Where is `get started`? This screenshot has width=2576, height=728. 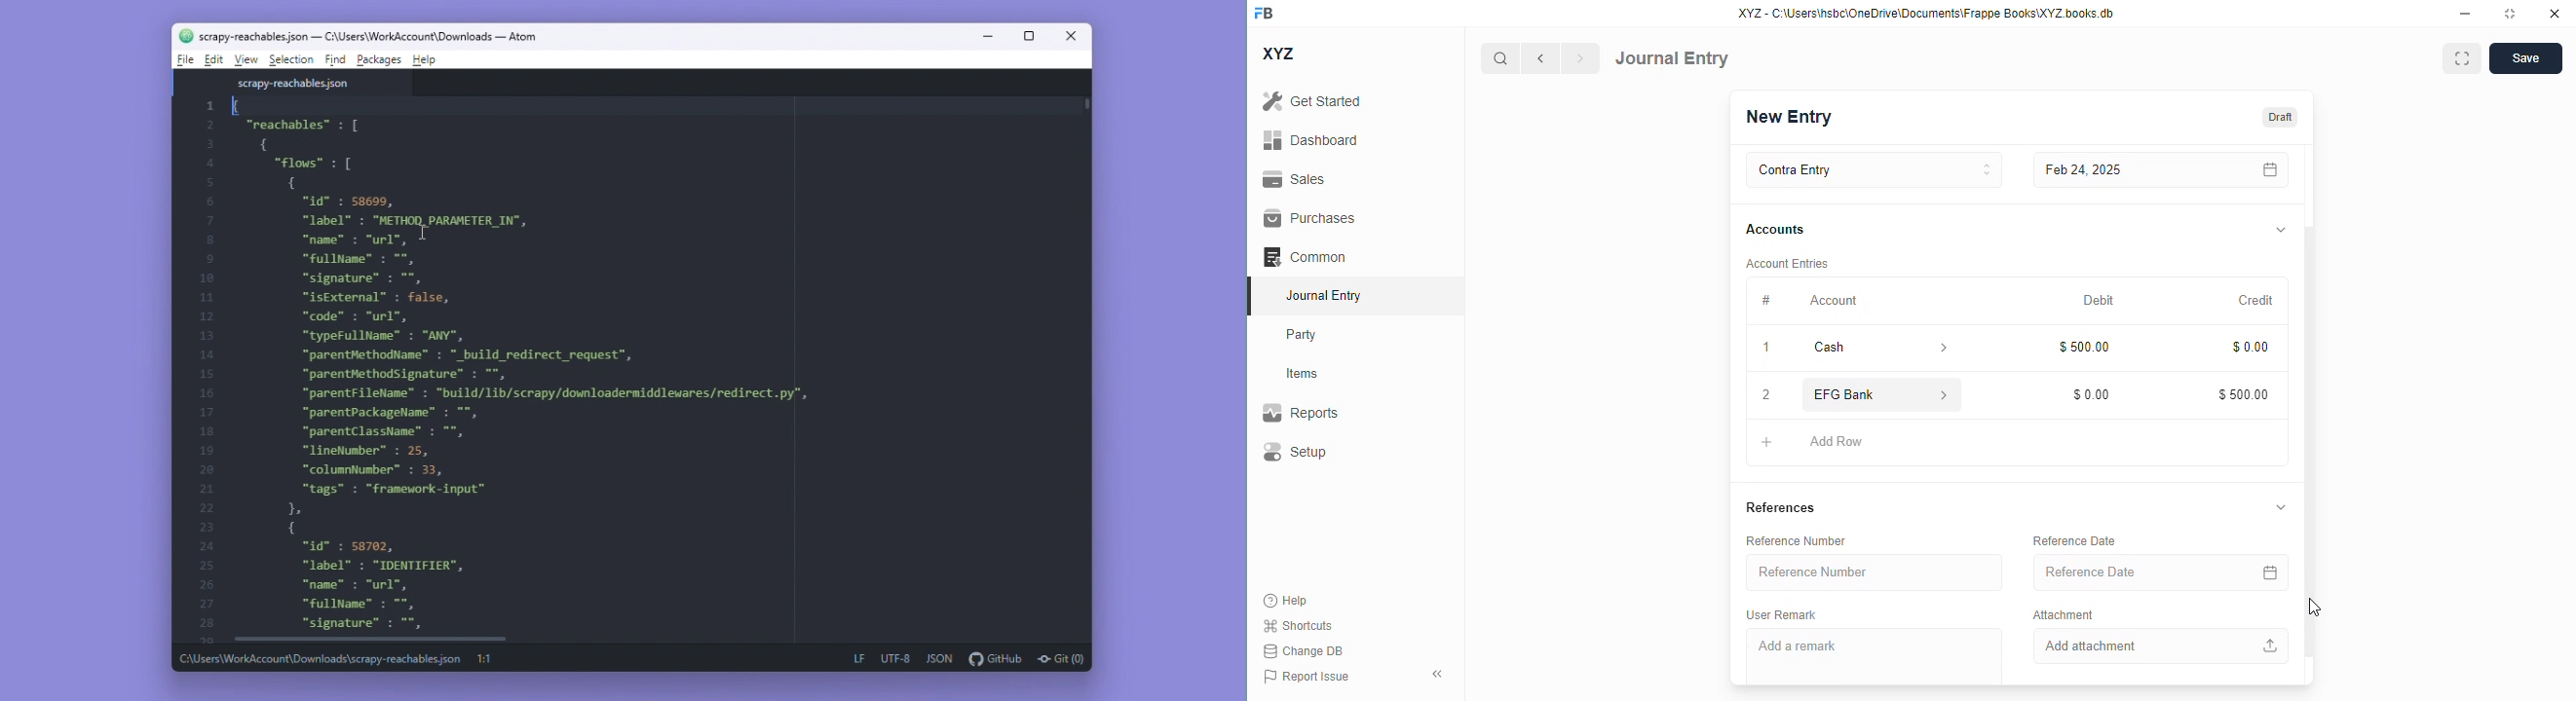 get started is located at coordinates (1312, 101).